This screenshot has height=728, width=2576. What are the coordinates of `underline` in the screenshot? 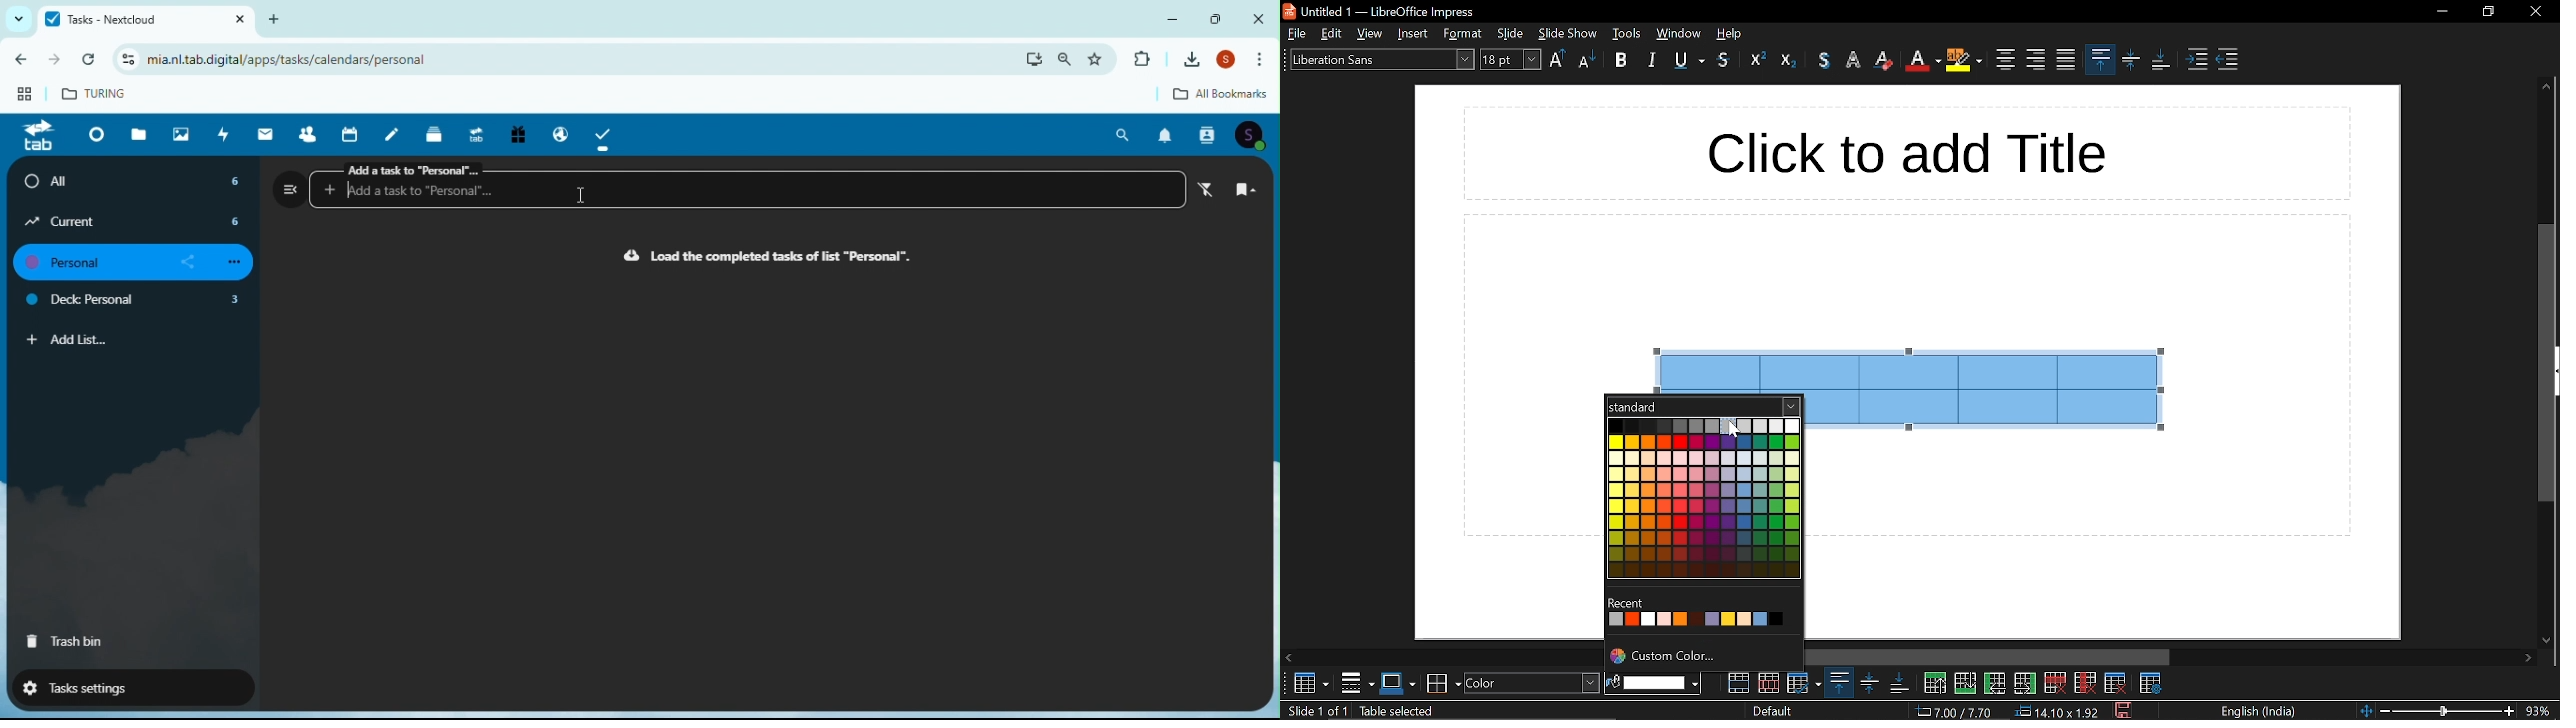 It's located at (1689, 61).